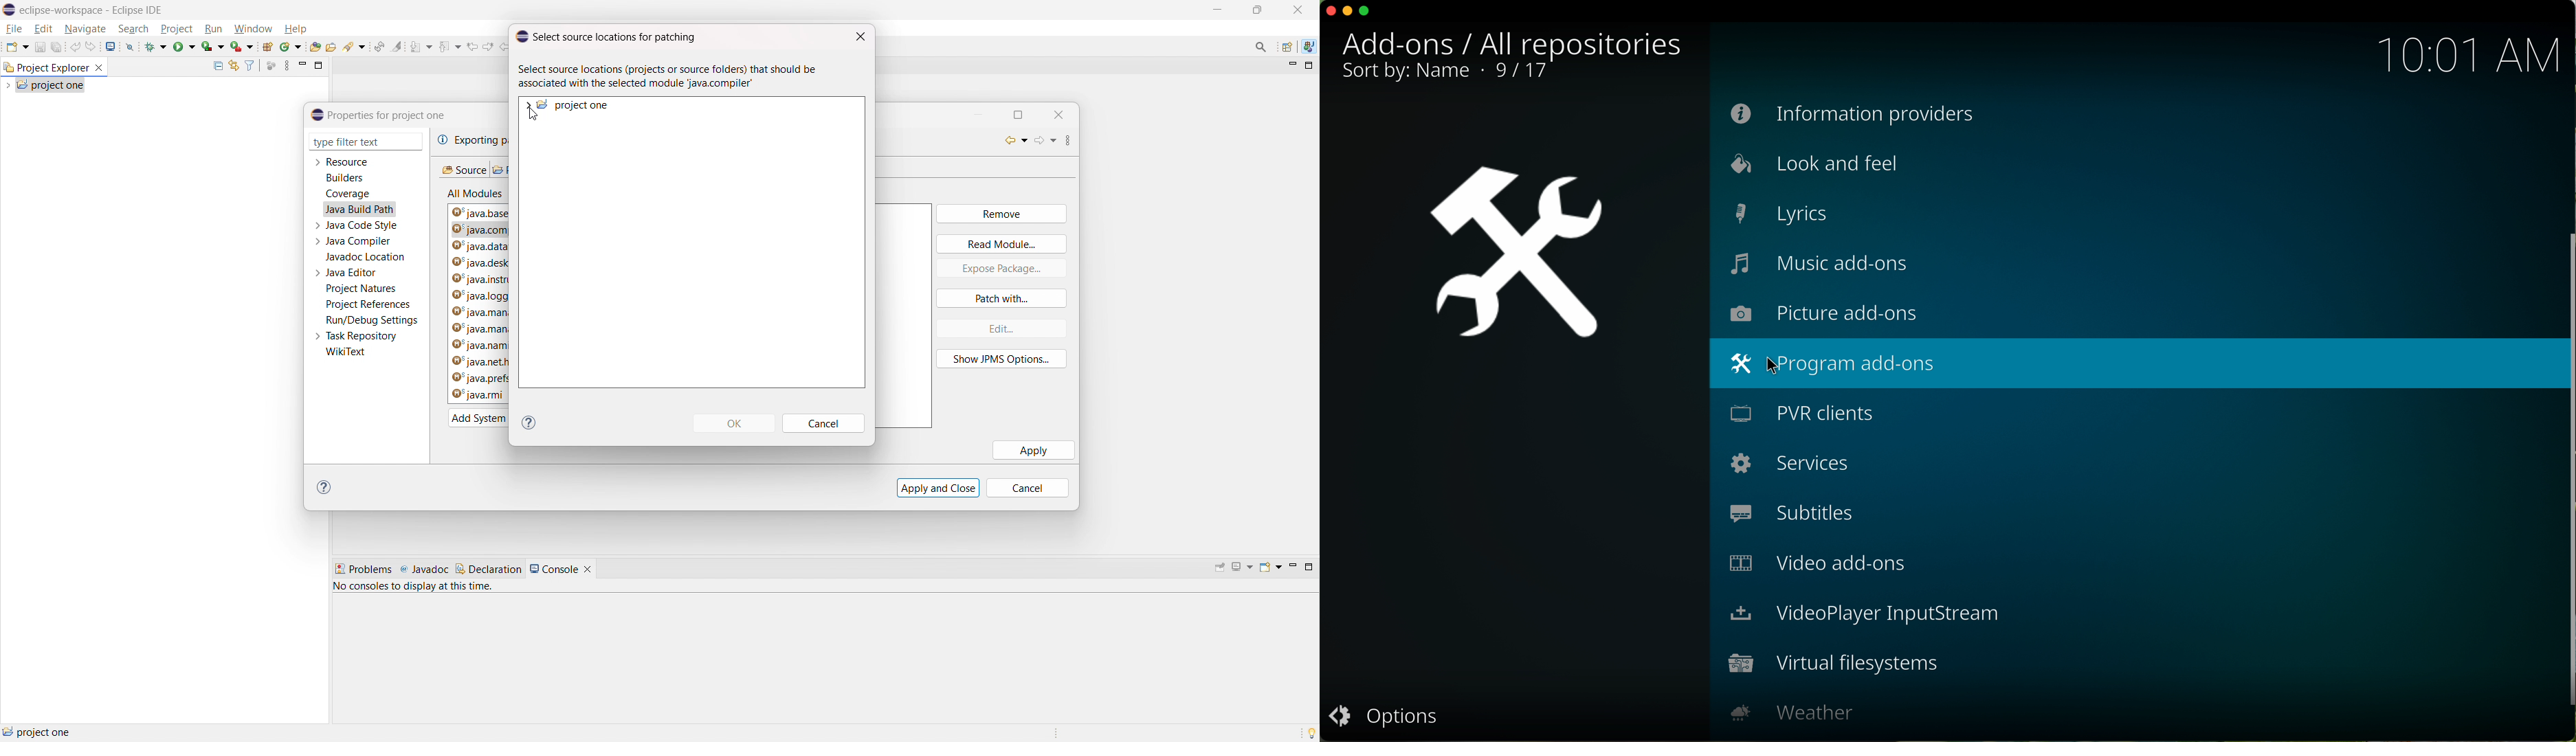  I want to click on options, so click(1390, 717).